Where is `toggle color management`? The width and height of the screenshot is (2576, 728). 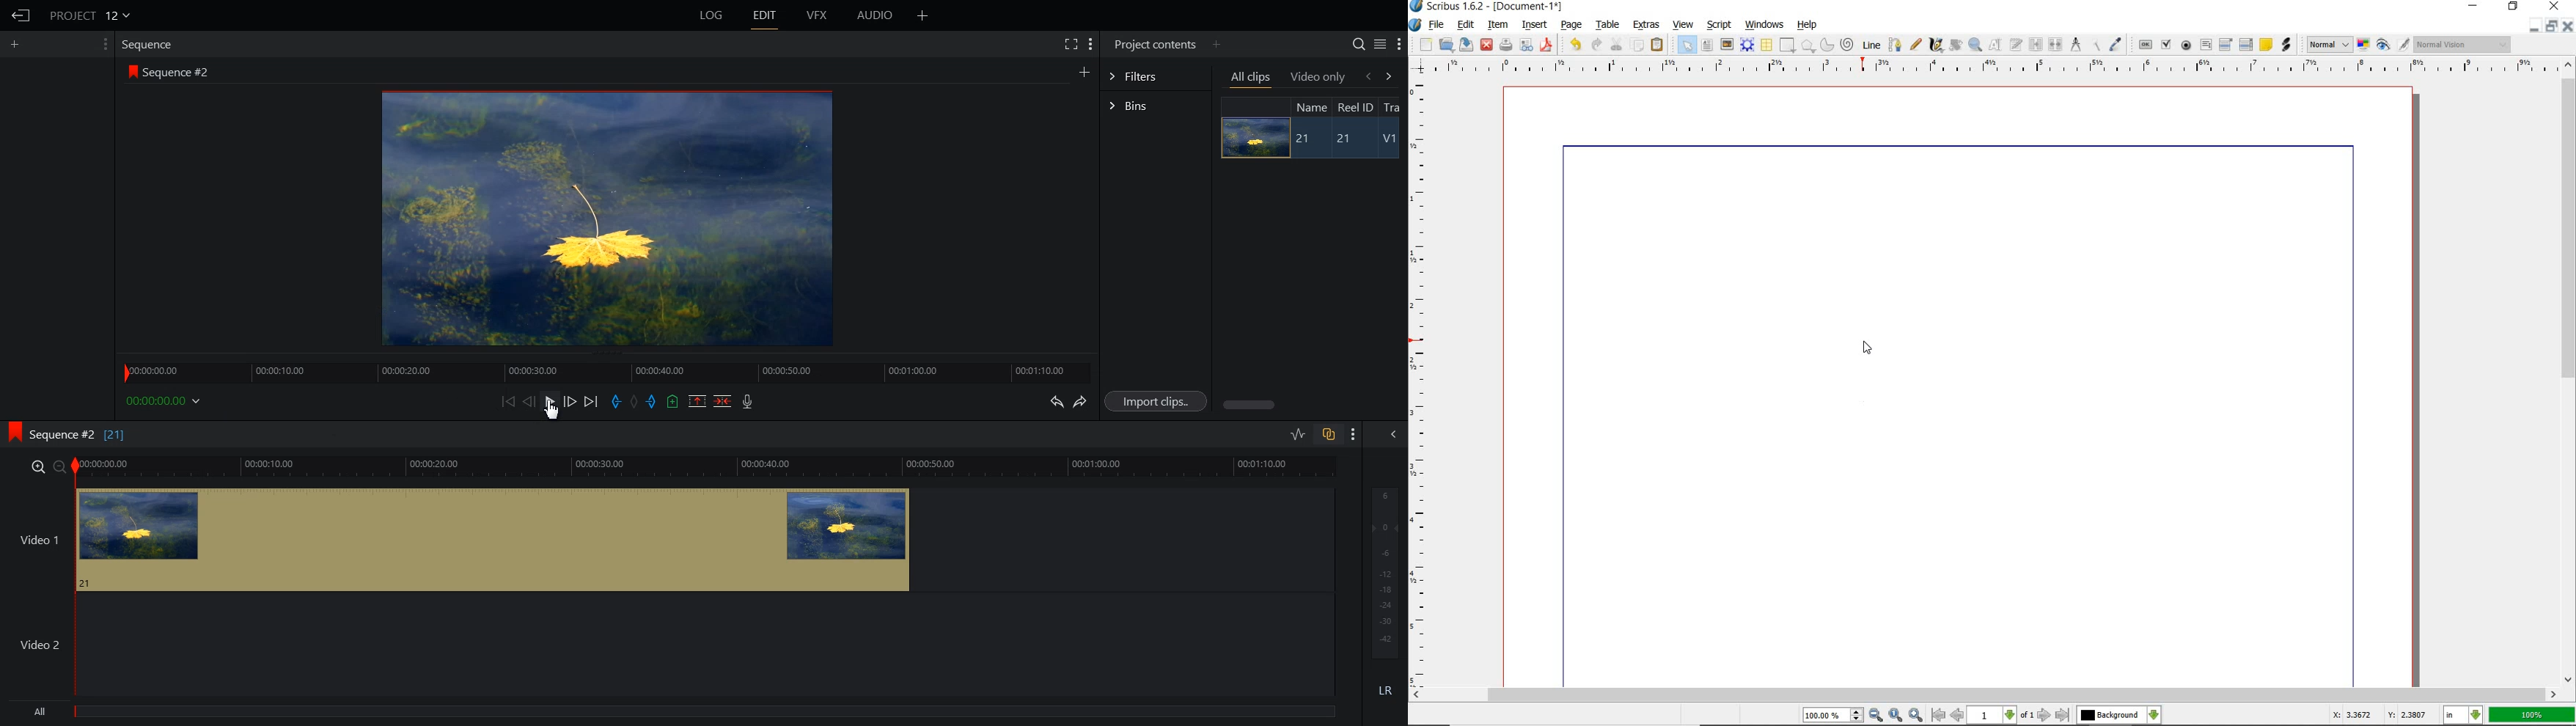 toggle color management is located at coordinates (2363, 45).